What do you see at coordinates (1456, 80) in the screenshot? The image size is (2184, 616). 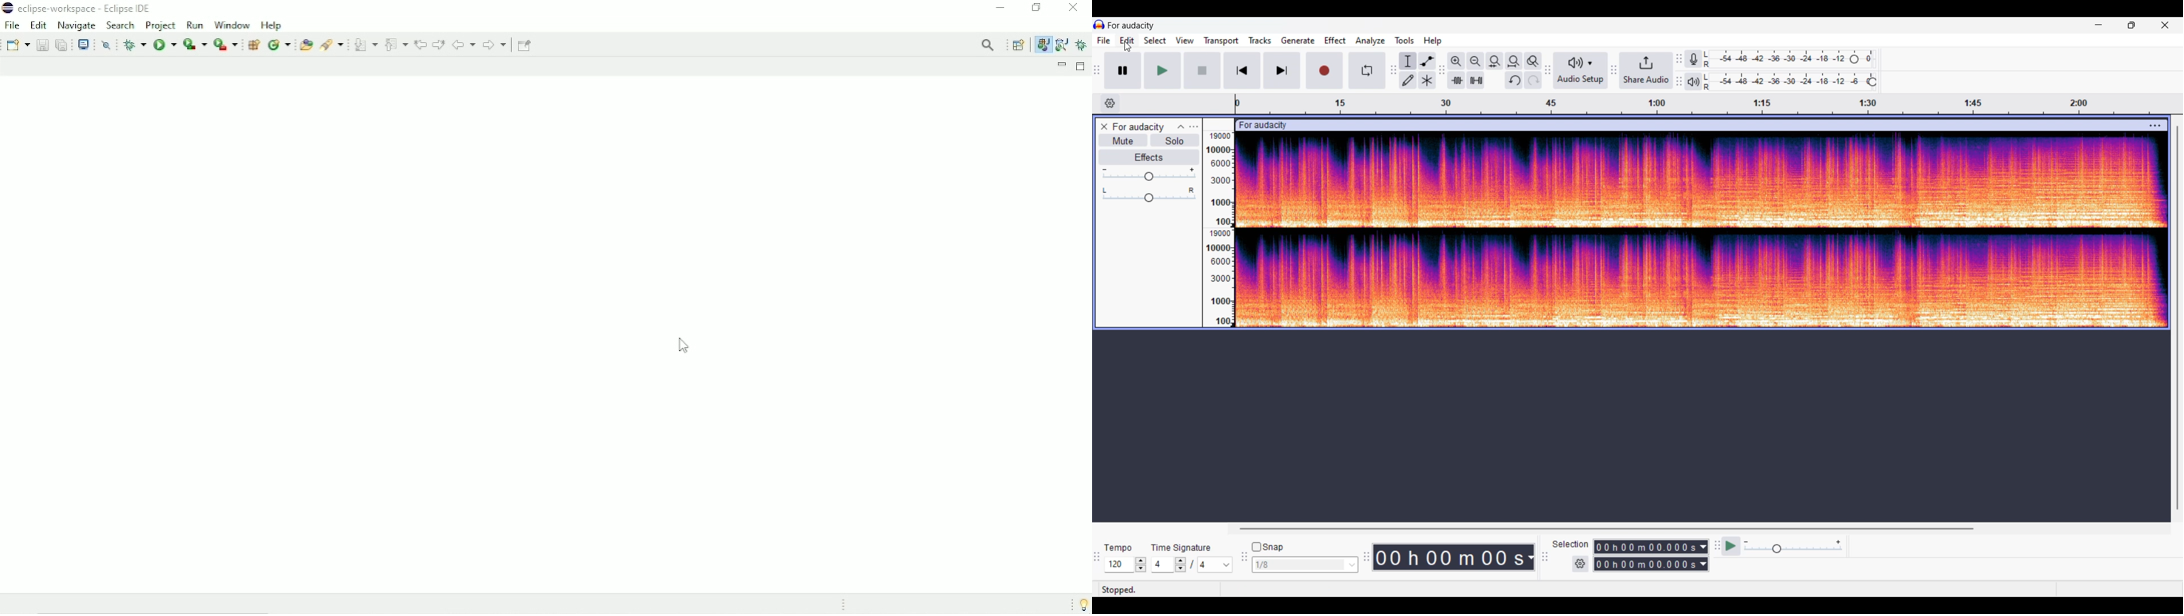 I see `Trim audio outside selection` at bounding box center [1456, 80].